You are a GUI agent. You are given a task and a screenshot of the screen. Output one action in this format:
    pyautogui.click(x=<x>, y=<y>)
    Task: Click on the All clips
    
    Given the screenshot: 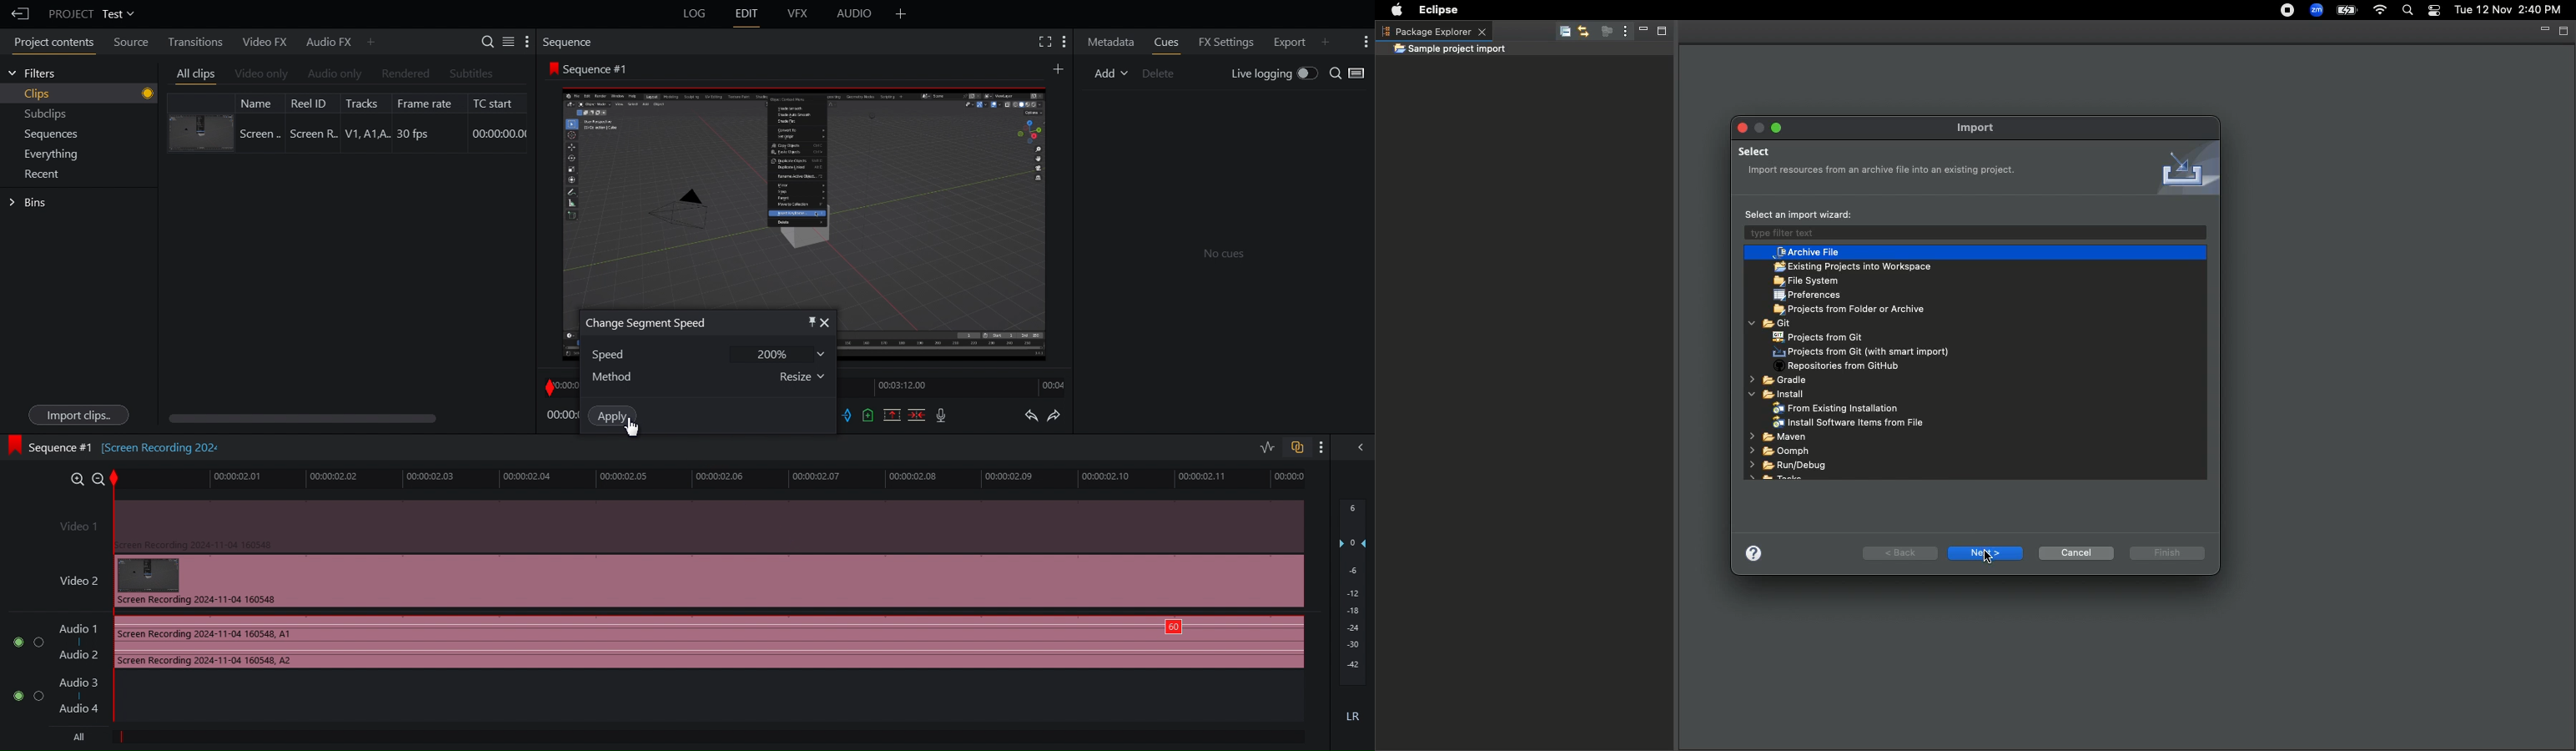 What is the action you would take?
    pyautogui.click(x=196, y=75)
    